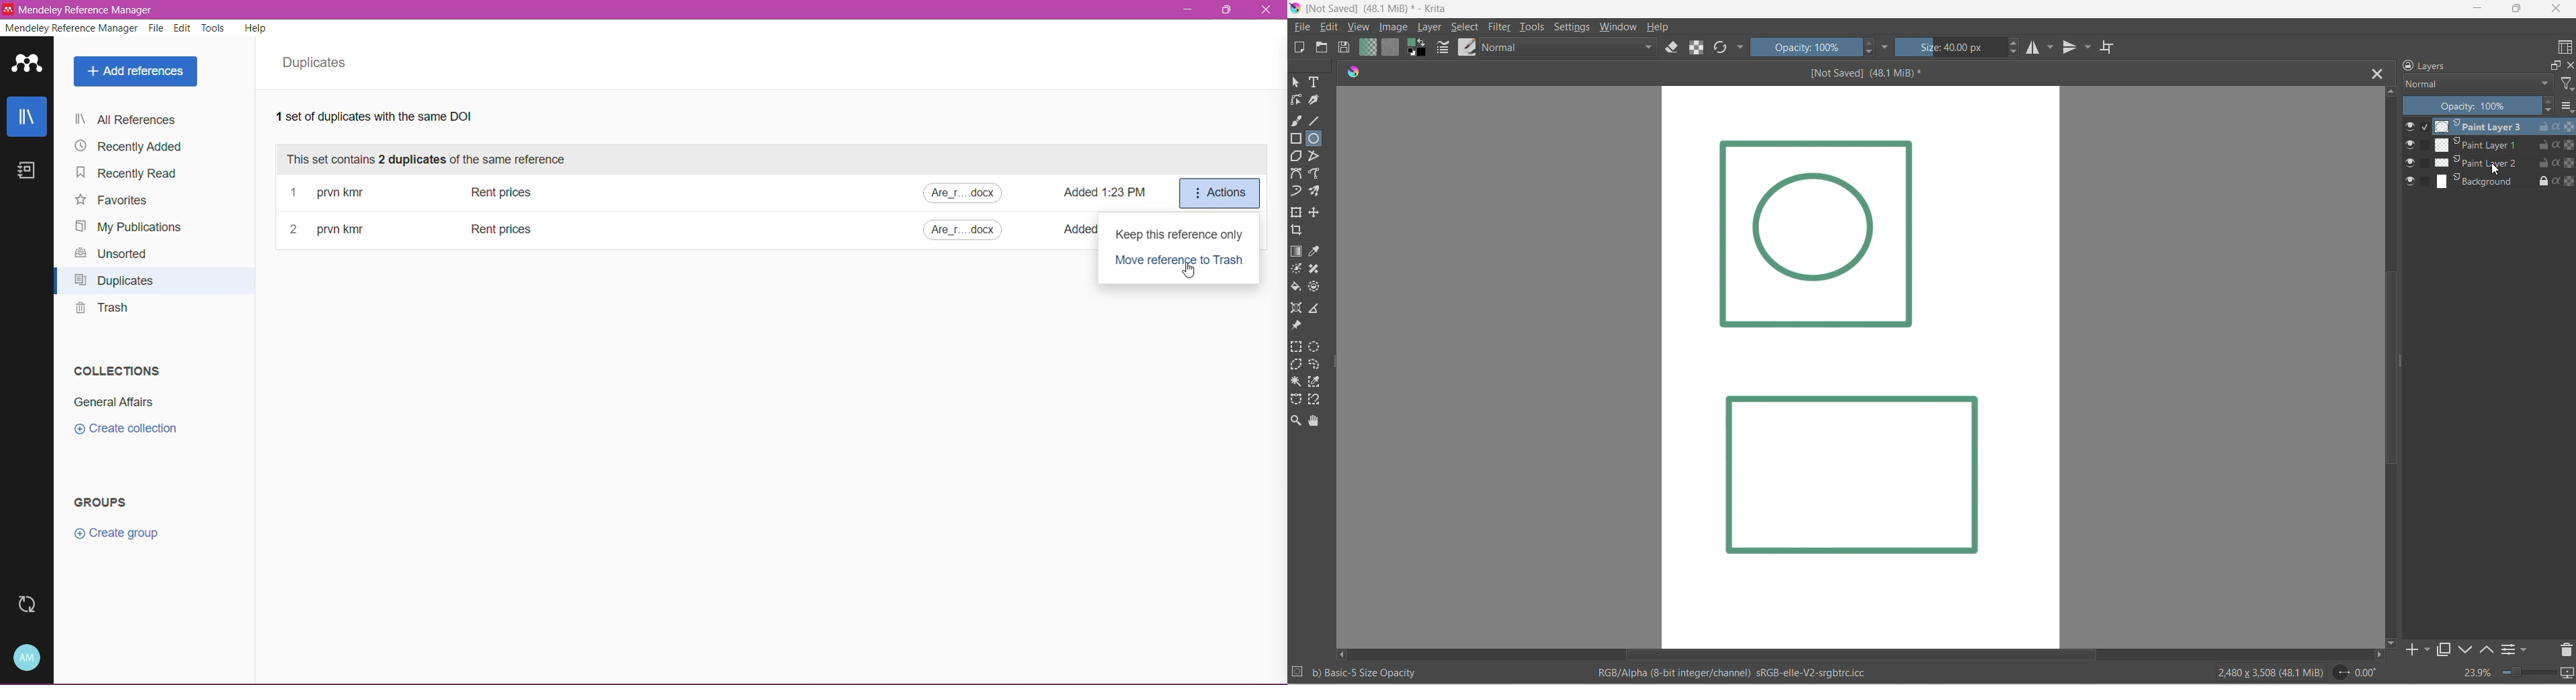 The image size is (2576, 700). What do you see at coordinates (2557, 9) in the screenshot?
I see `close` at bounding box center [2557, 9].